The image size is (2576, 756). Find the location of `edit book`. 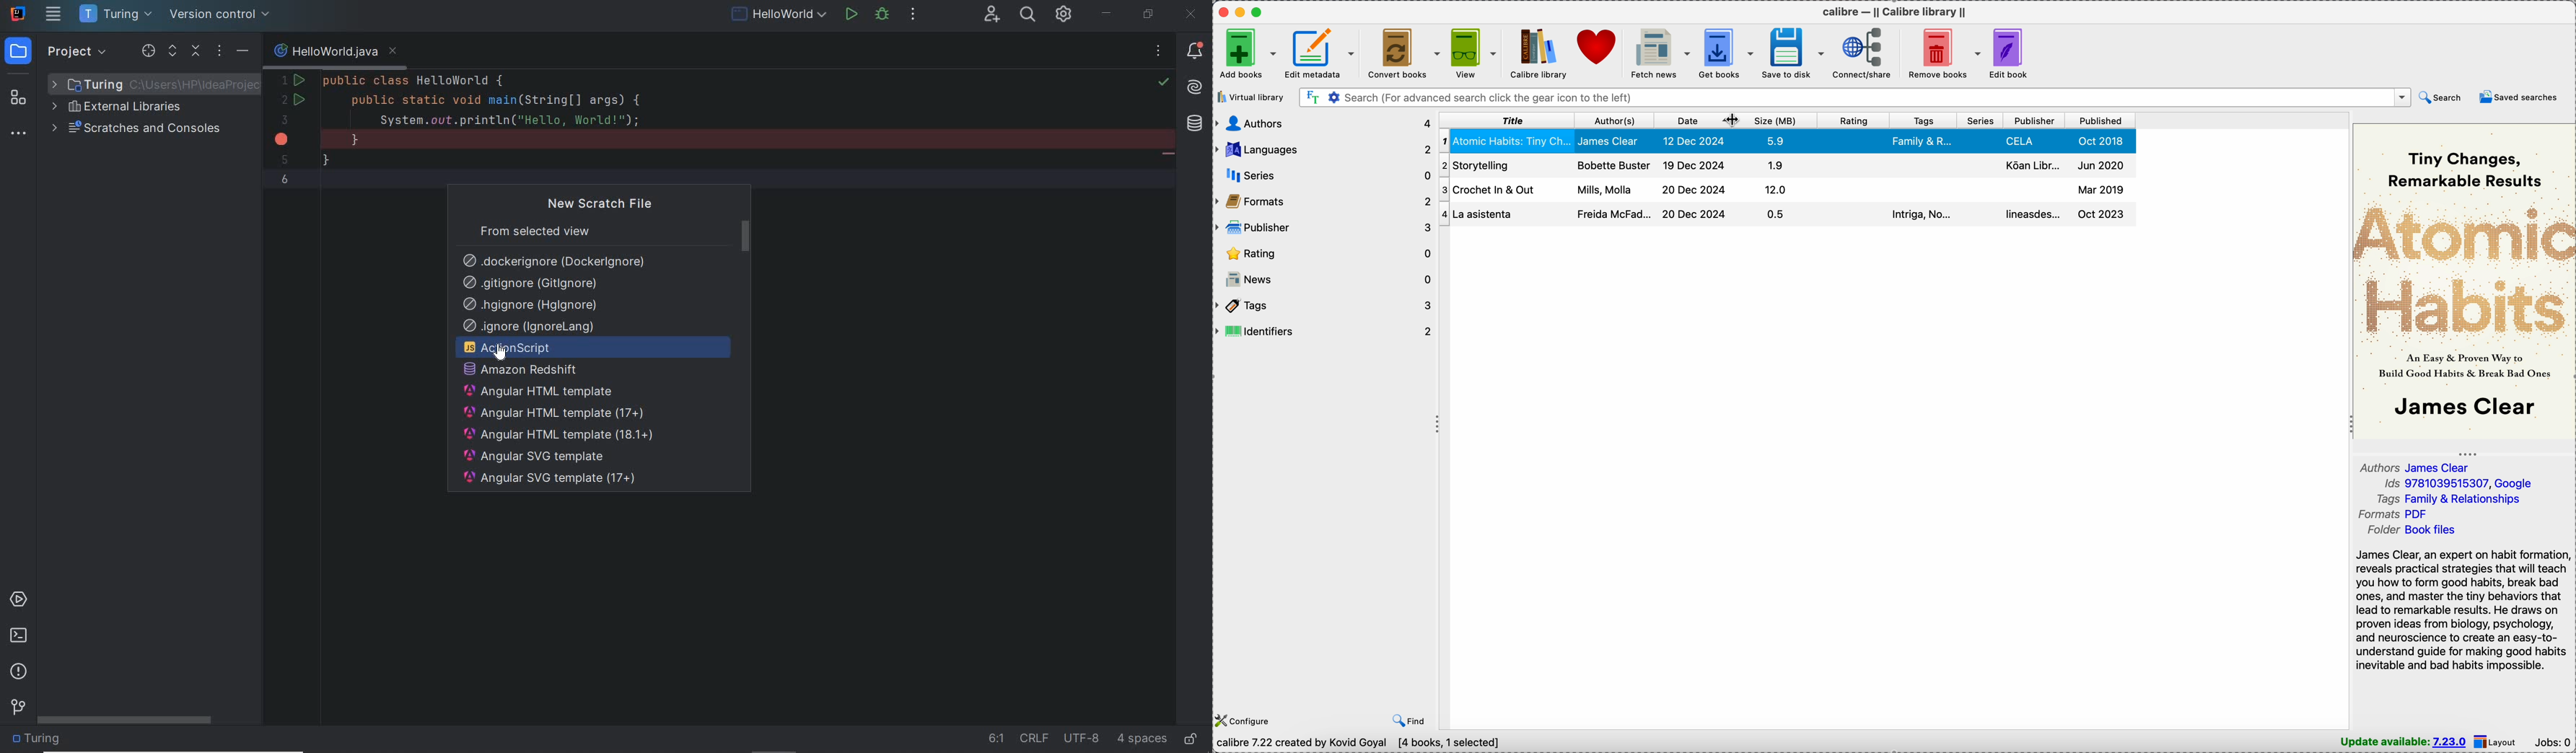

edit book is located at coordinates (2010, 53).